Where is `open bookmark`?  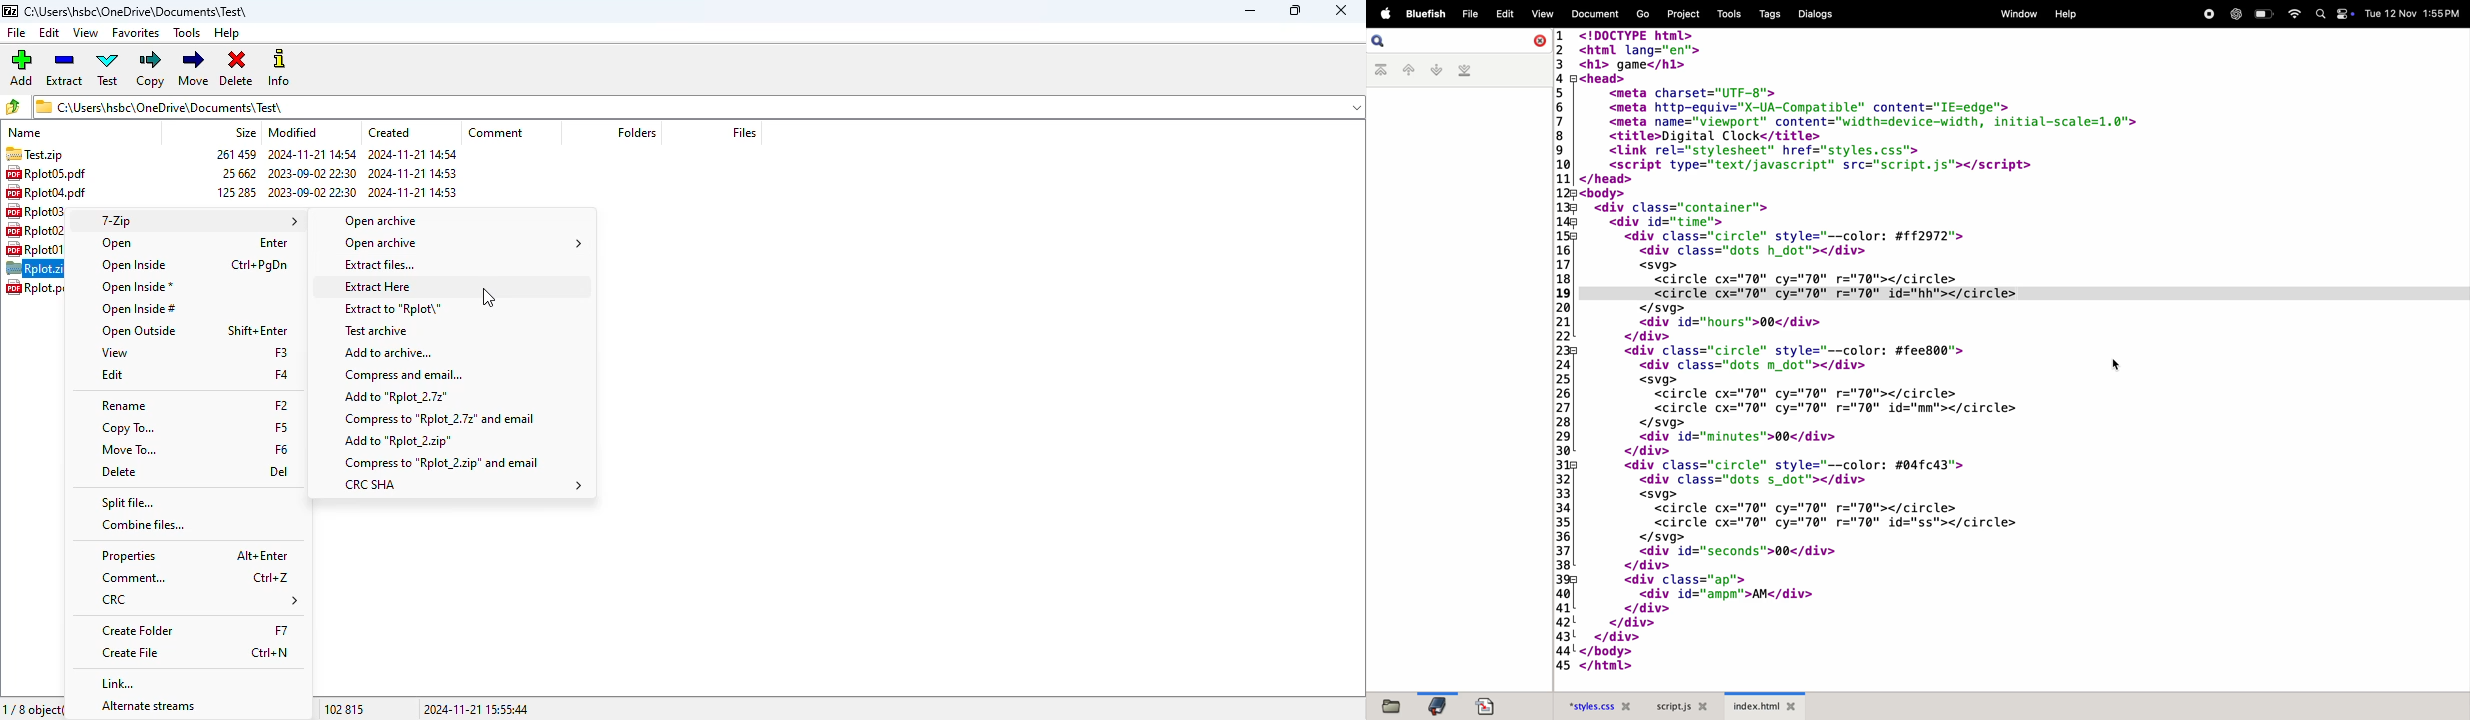 open bookmark is located at coordinates (1437, 706).